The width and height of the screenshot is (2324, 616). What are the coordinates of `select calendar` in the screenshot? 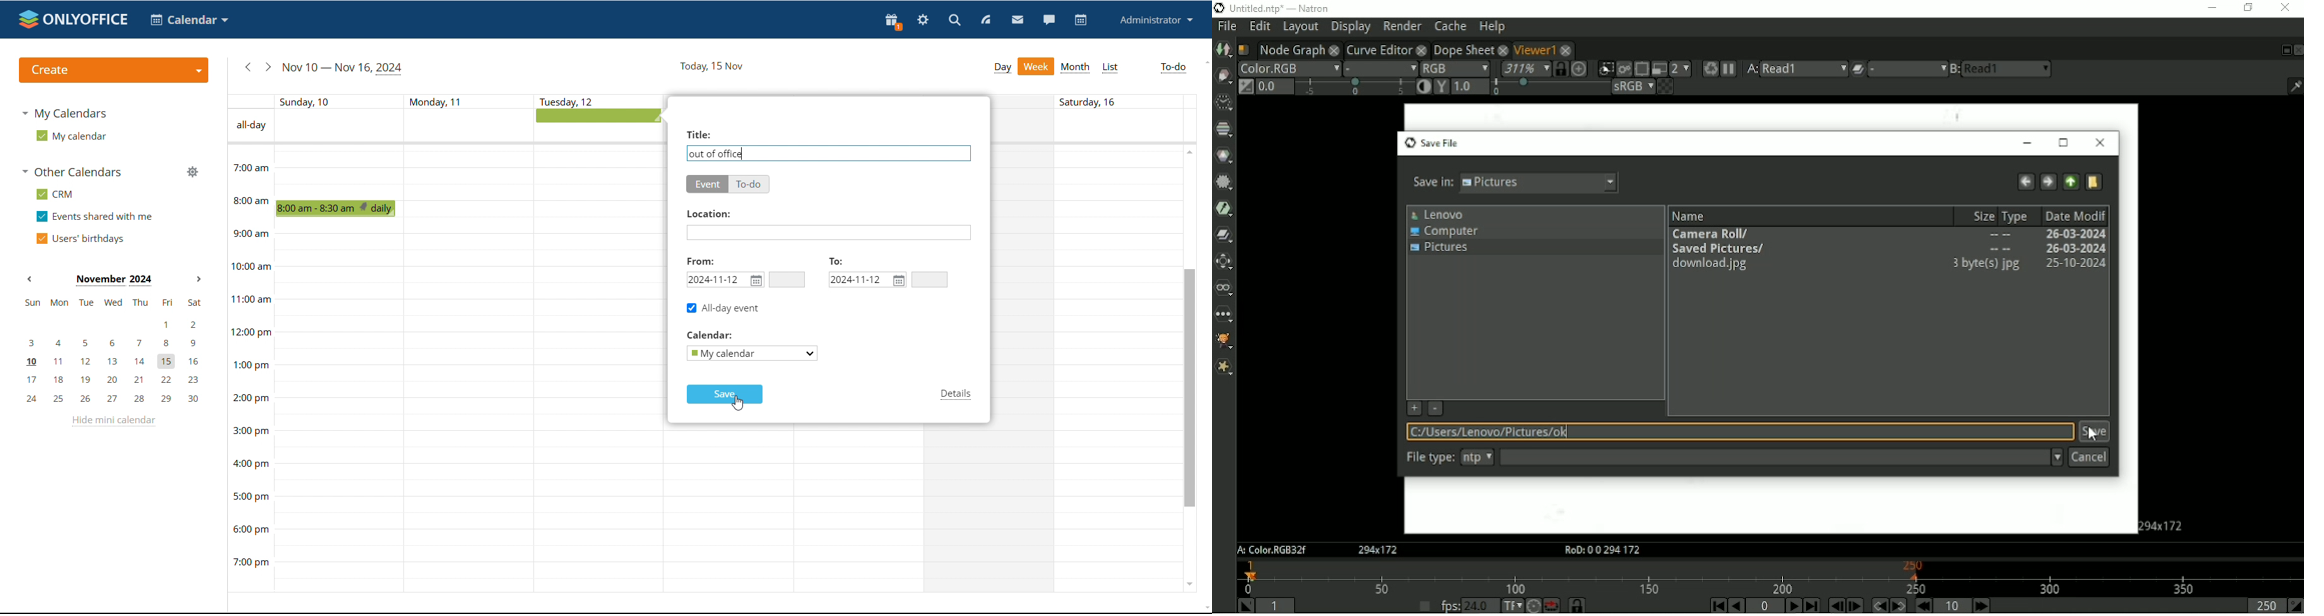 It's located at (752, 354).